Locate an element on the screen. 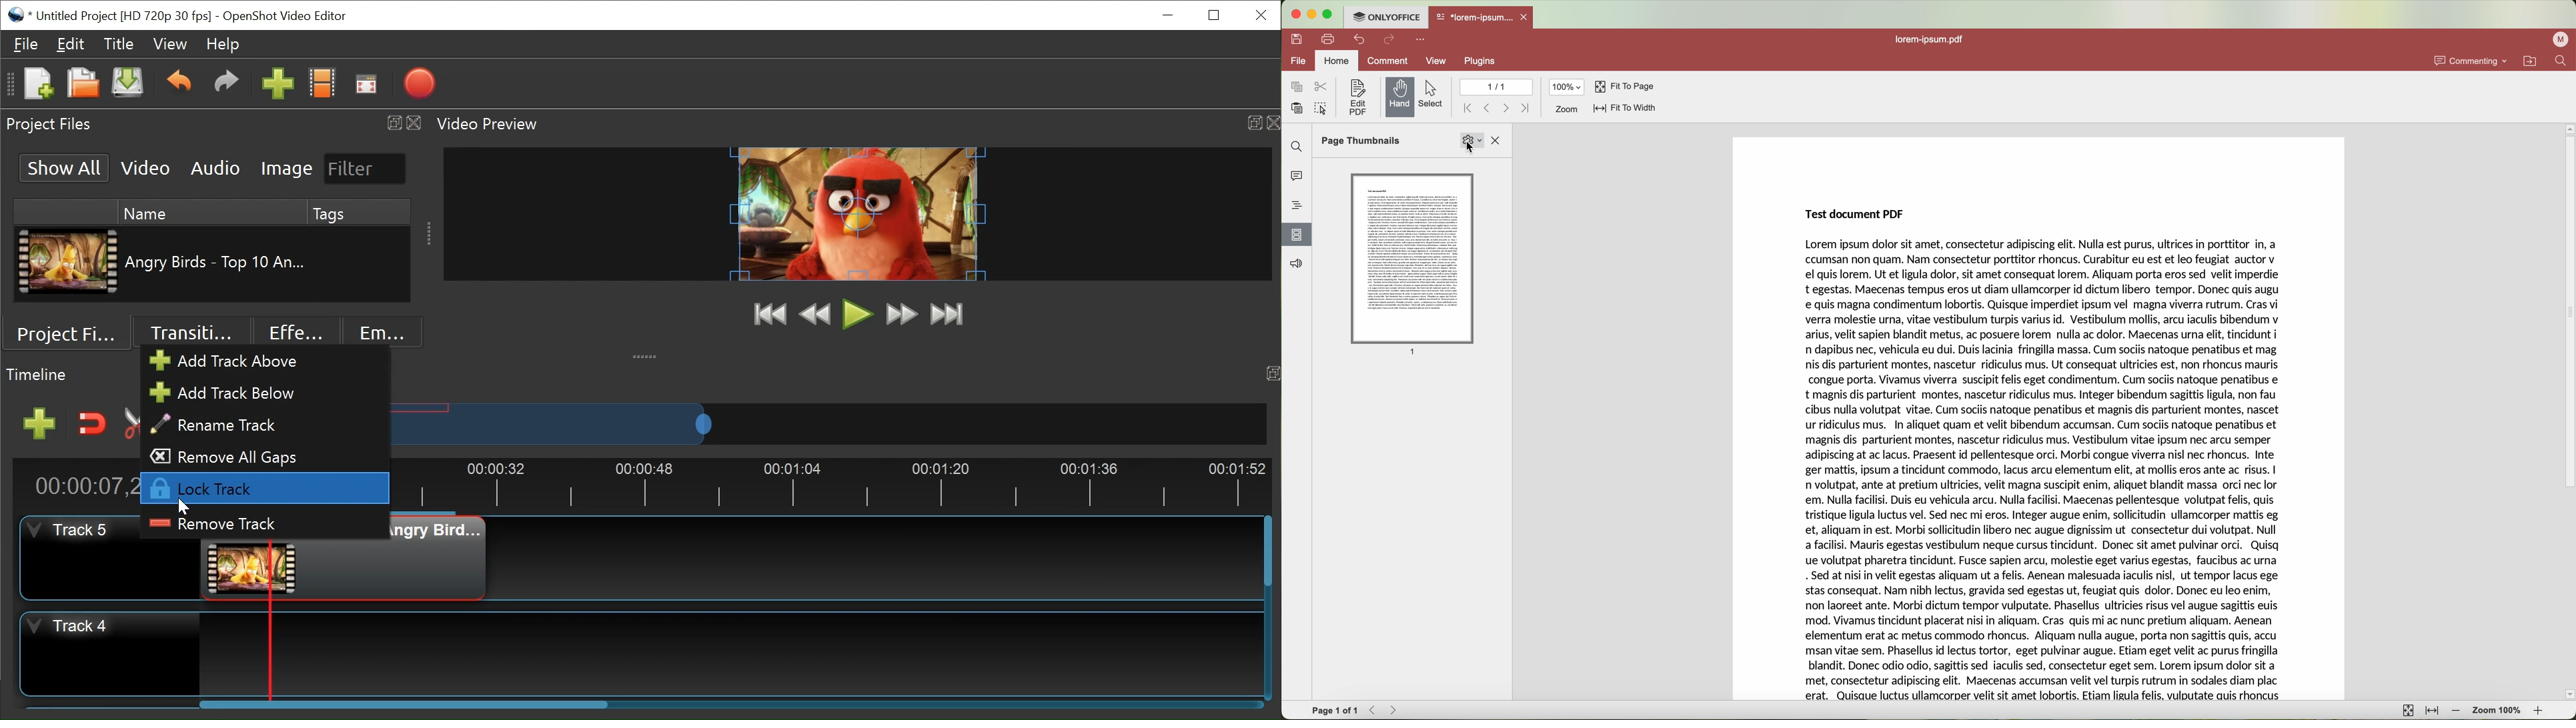 Image resolution: width=2576 pixels, height=728 pixels. New File is located at coordinates (35, 85).